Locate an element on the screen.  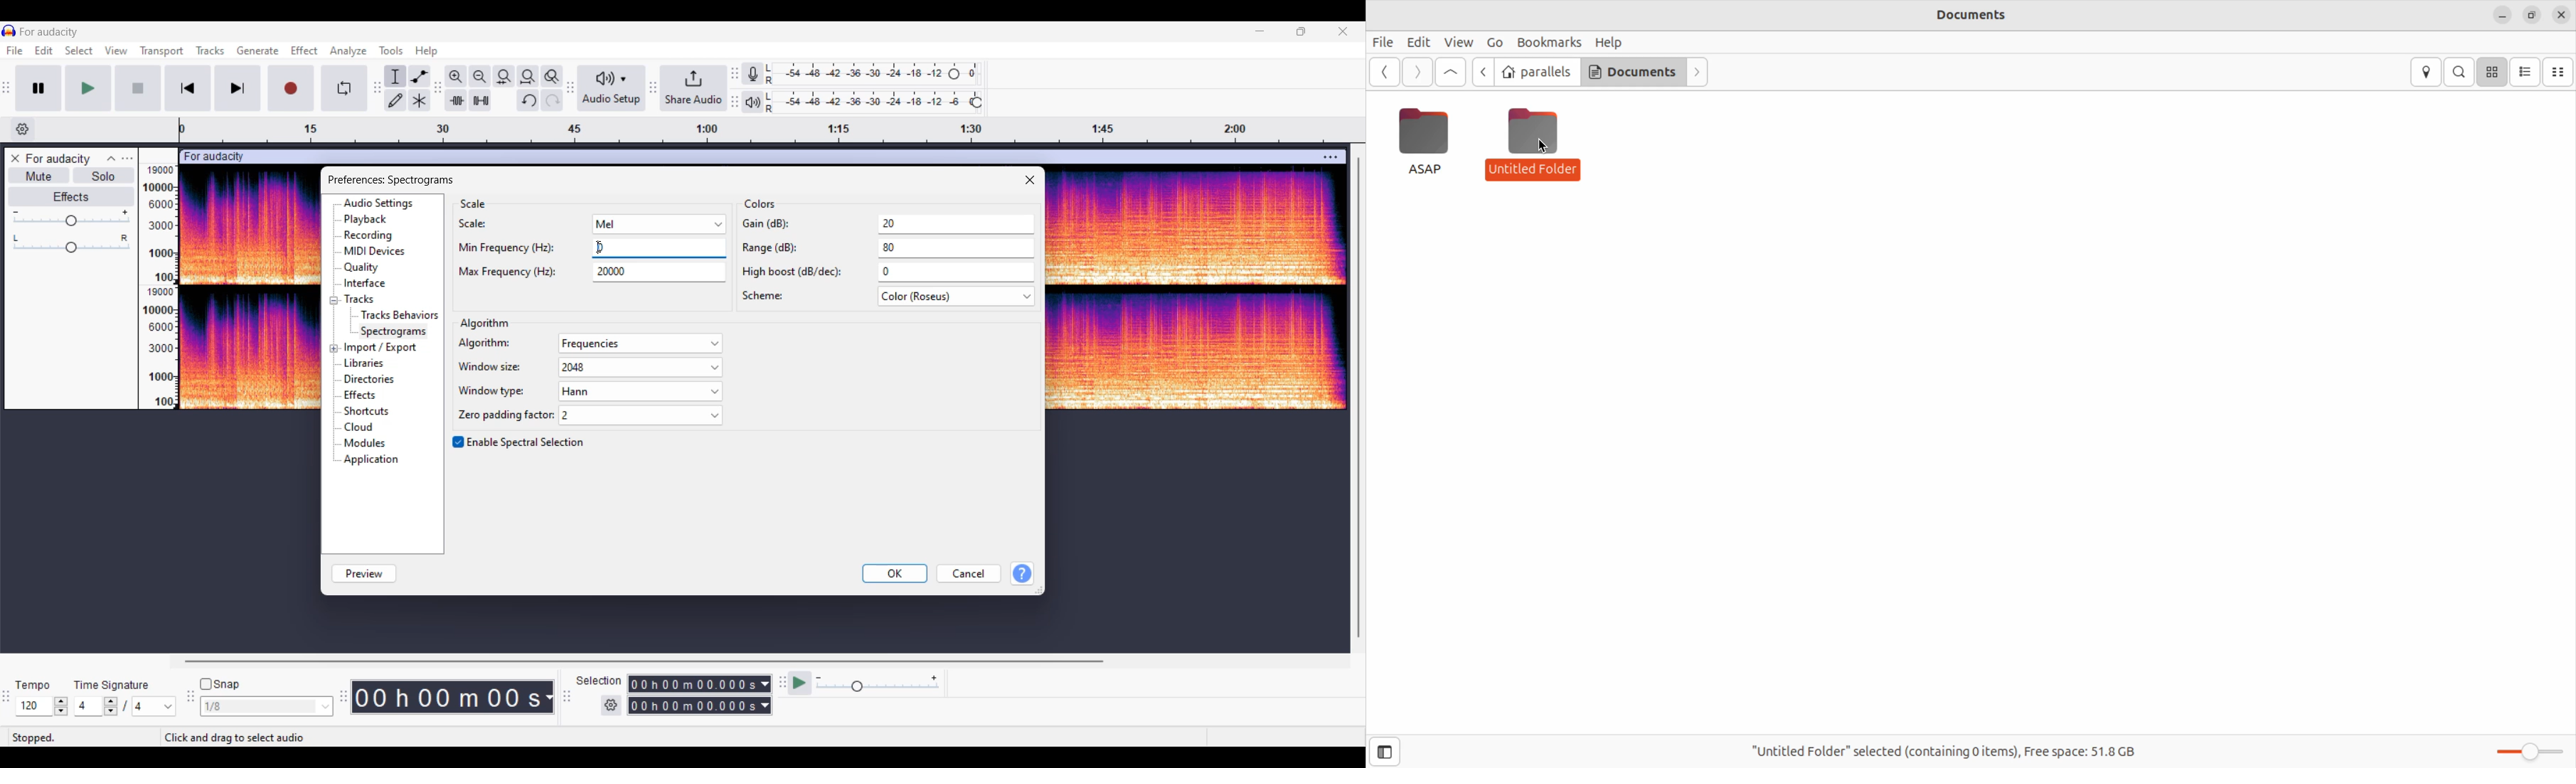
Close window is located at coordinates (1030, 180).